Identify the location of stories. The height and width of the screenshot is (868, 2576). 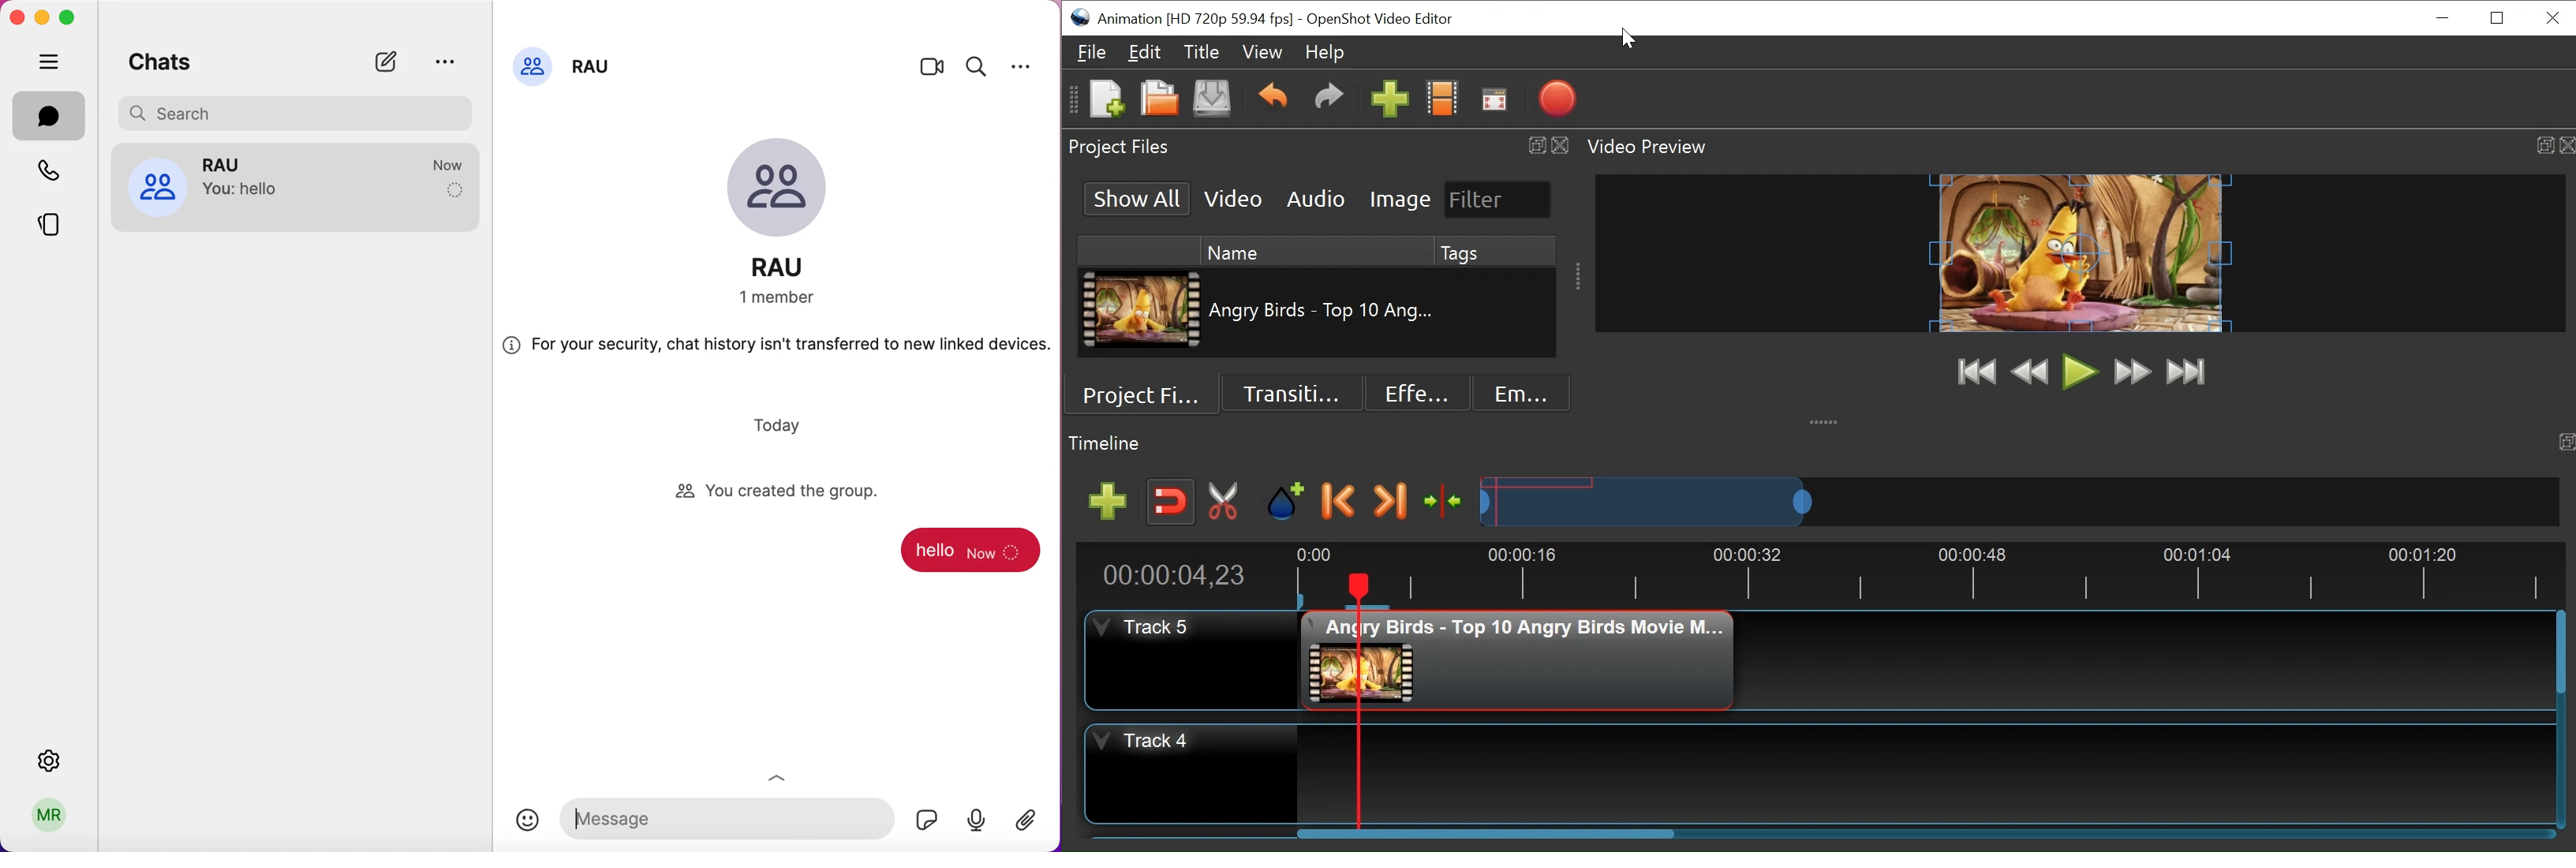
(59, 220).